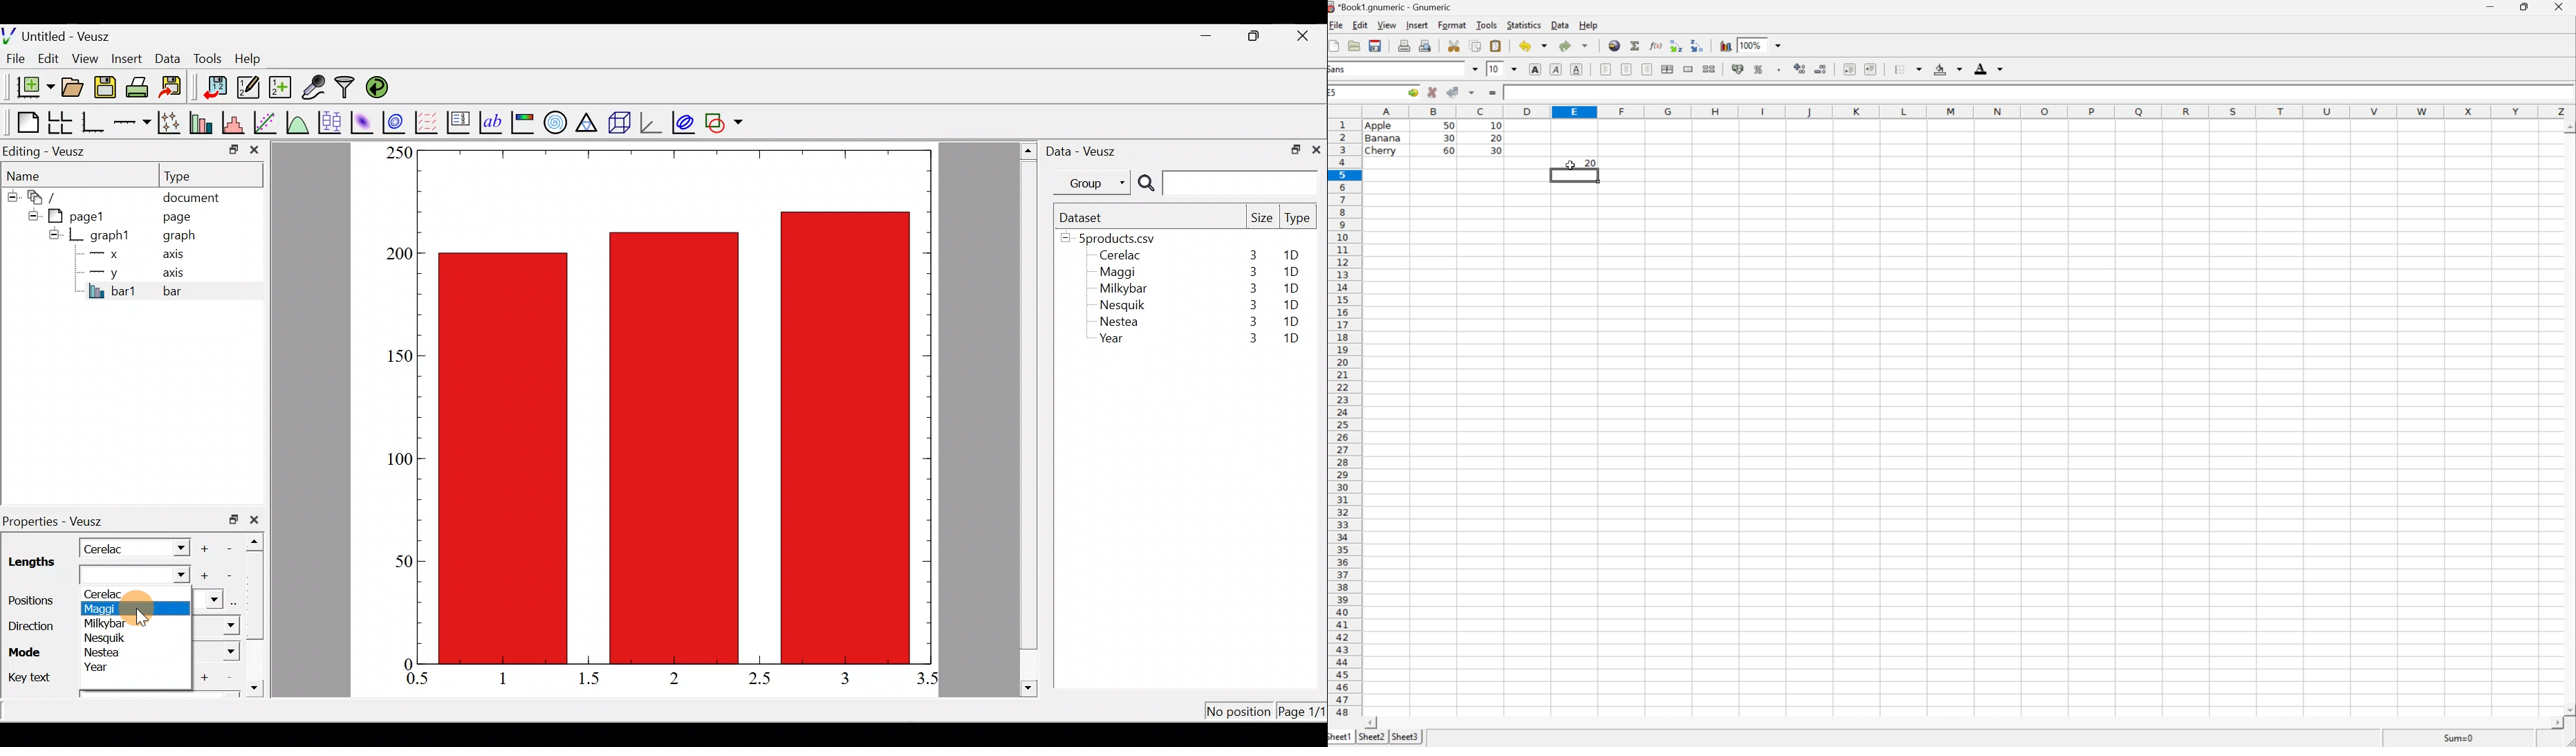 The width and height of the screenshot is (2576, 756). What do you see at coordinates (1588, 163) in the screenshot?
I see `20` at bounding box center [1588, 163].